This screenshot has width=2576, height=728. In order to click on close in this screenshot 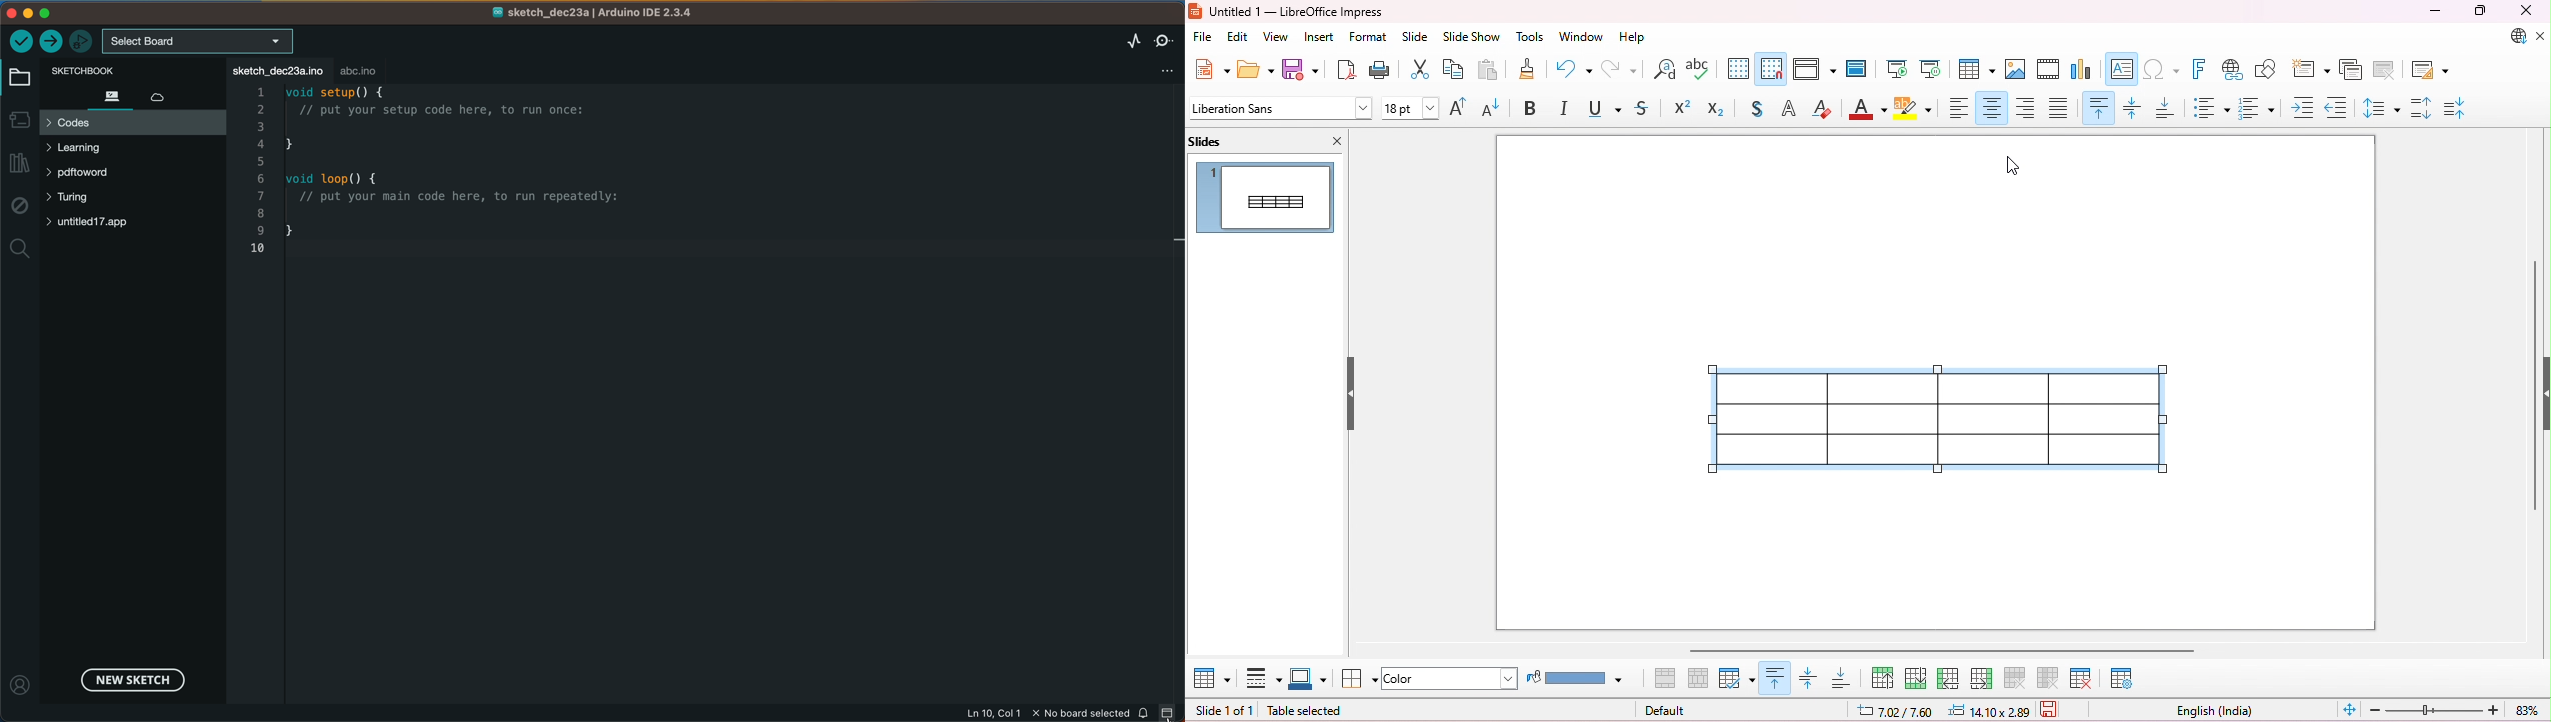, I will do `click(2523, 11)`.